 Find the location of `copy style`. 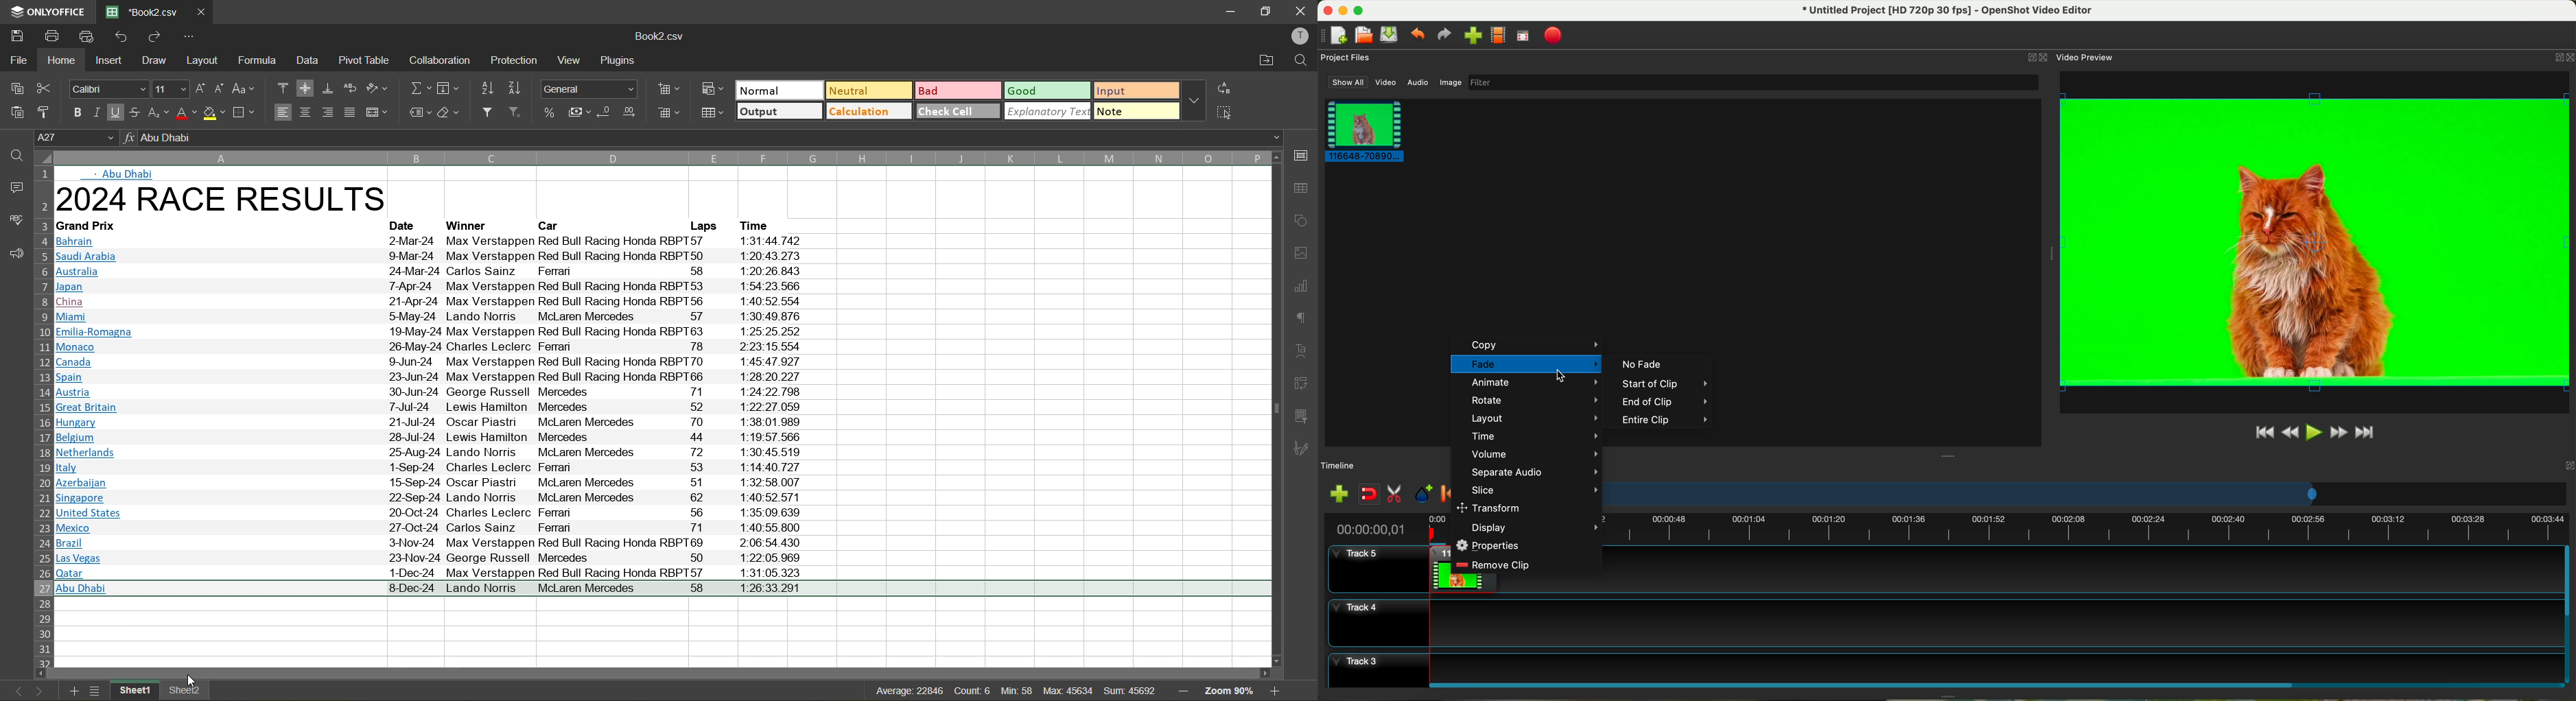

copy style is located at coordinates (48, 111).